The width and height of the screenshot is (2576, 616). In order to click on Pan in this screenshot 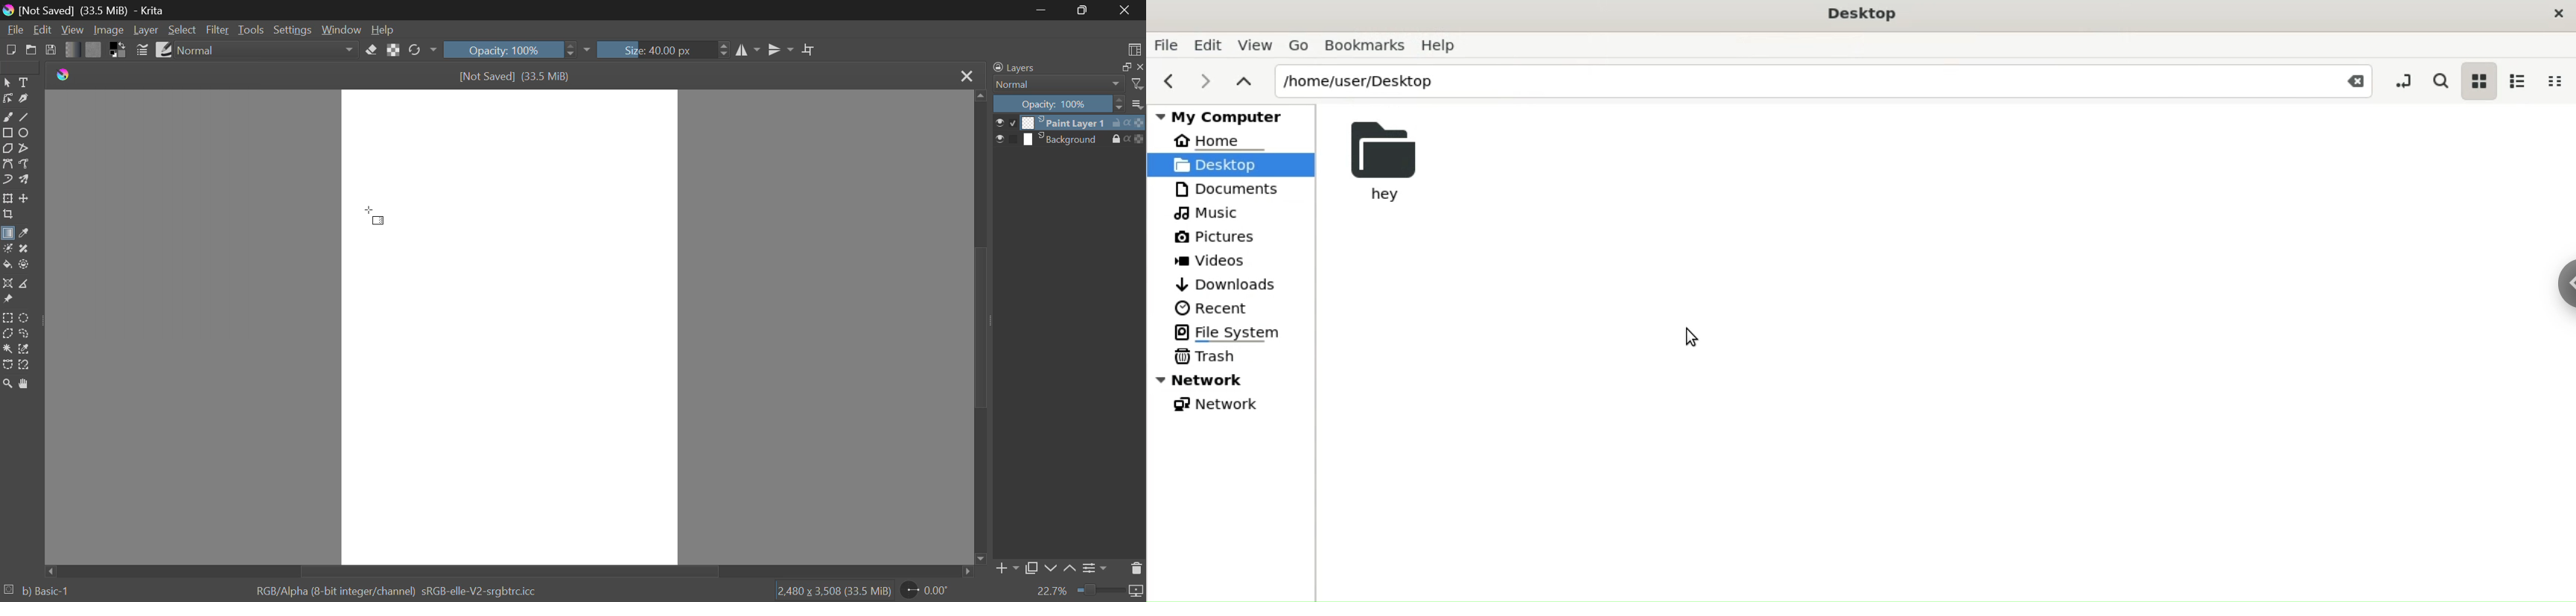, I will do `click(23, 383)`.